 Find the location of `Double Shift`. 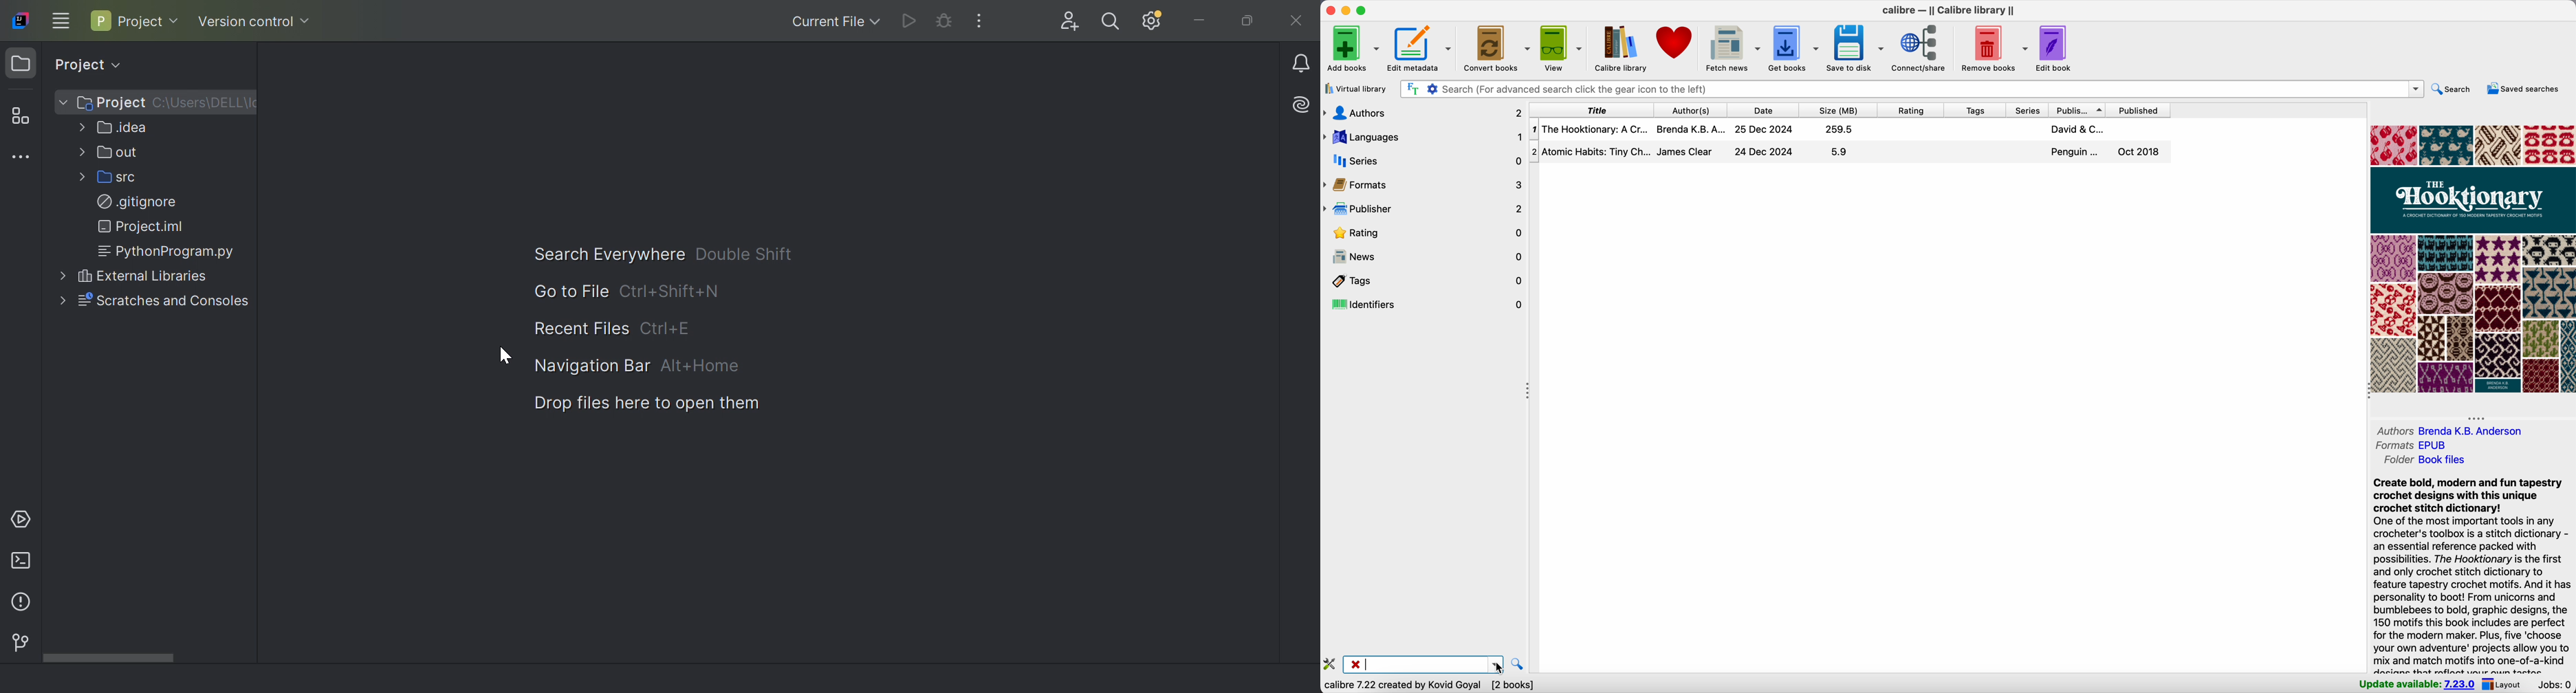

Double Shift is located at coordinates (747, 253).